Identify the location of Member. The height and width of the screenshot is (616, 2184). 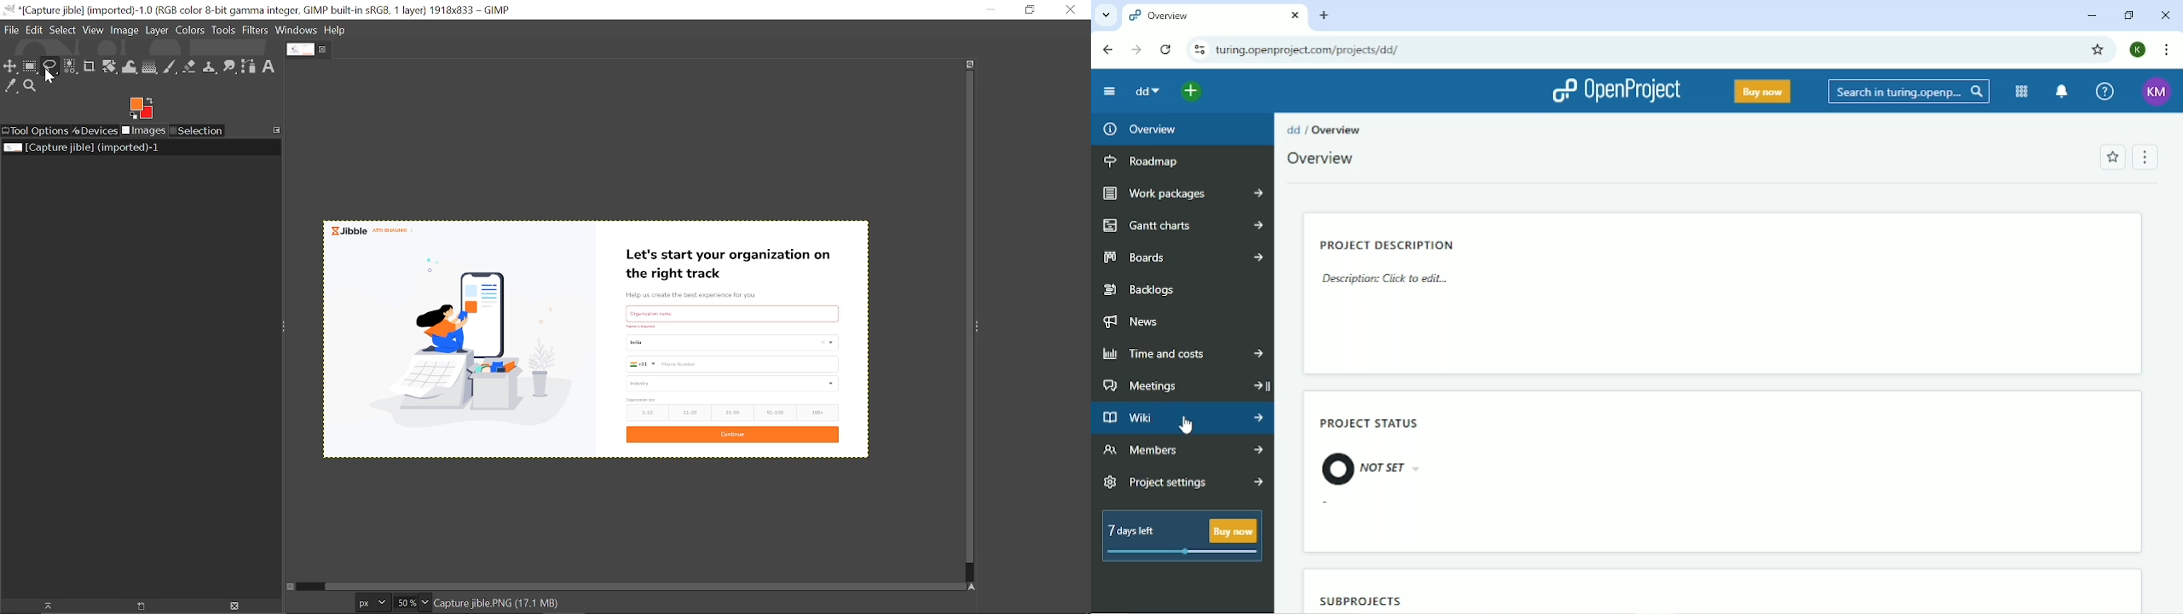
(1184, 452).